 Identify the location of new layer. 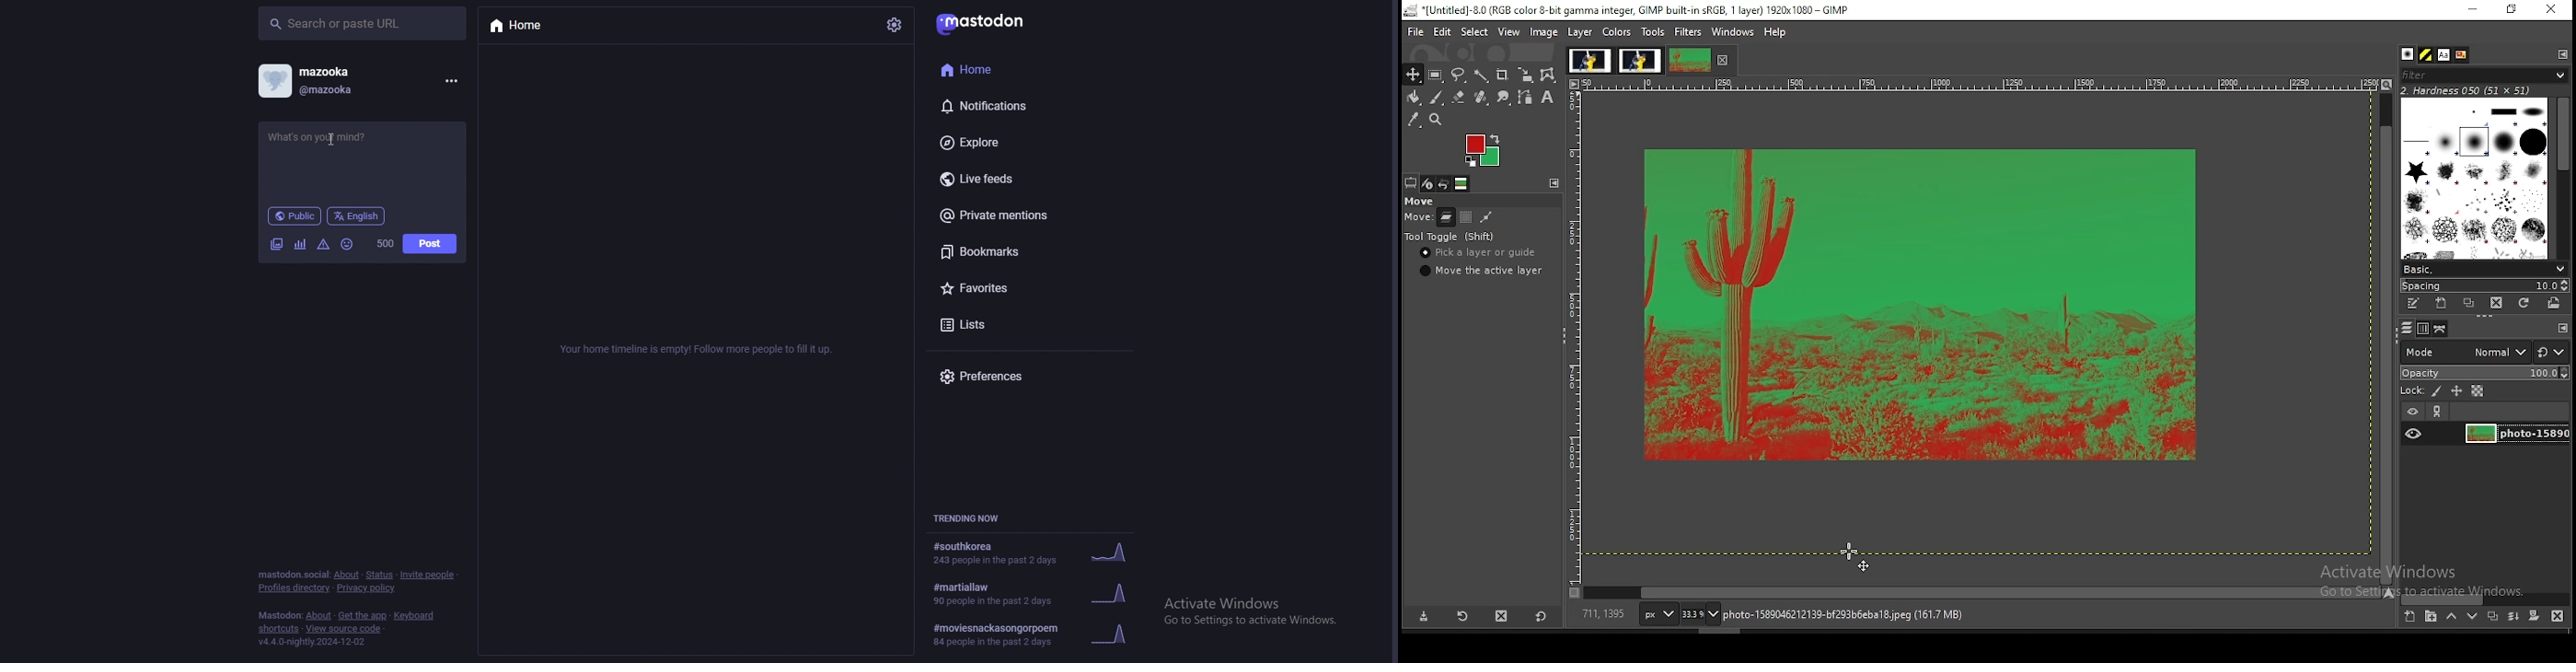
(2411, 618).